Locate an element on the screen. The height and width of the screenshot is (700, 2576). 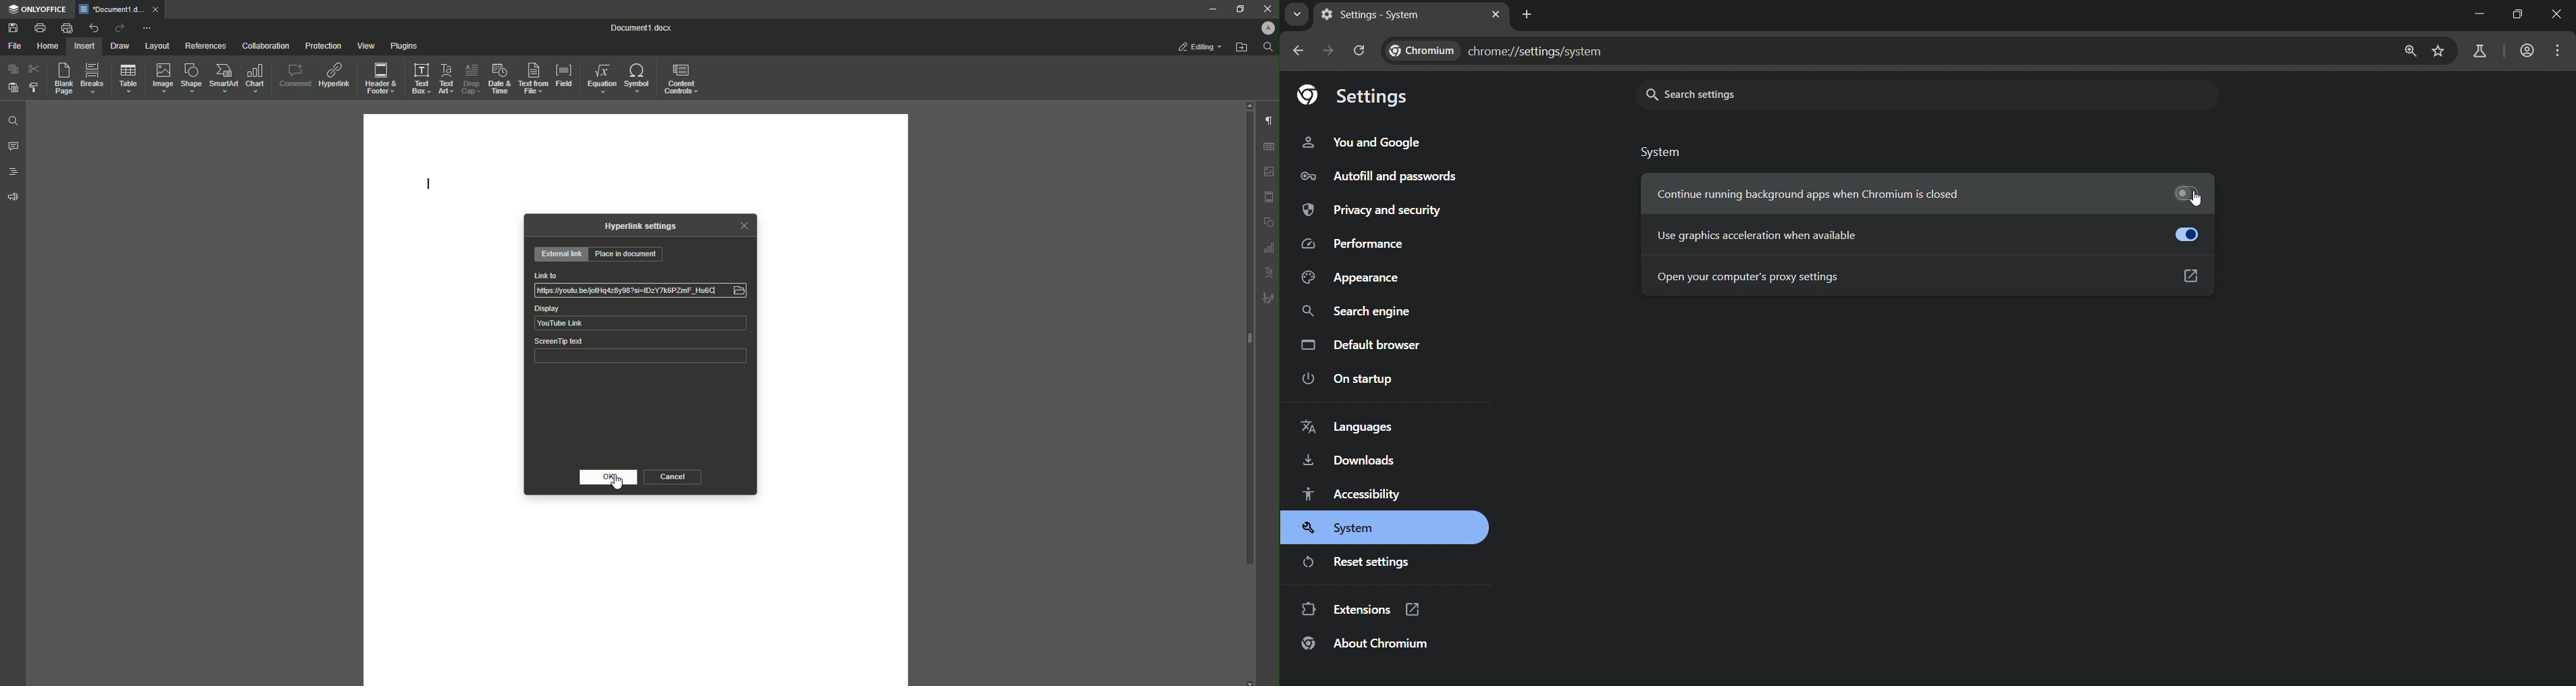
Header and Footer is located at coordinates (381, 78).